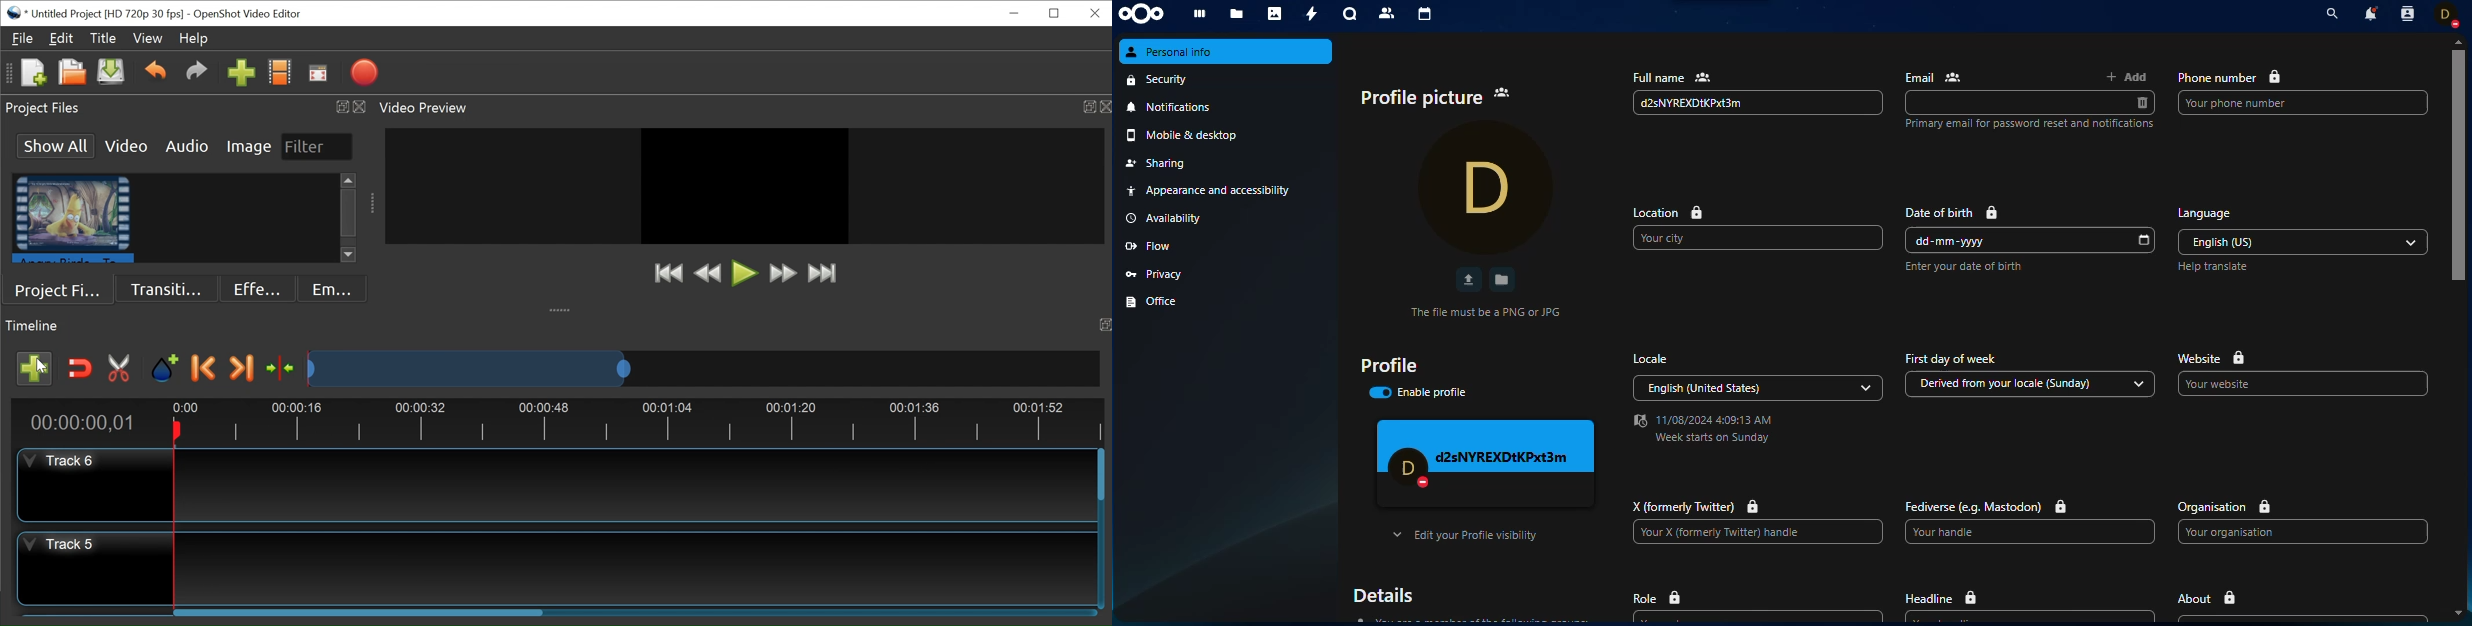 The width and height of the screenshot is (2492, 644). Describe the element at coordinates (827, 275) in the screenshot. I see `Jump to End` at that location.